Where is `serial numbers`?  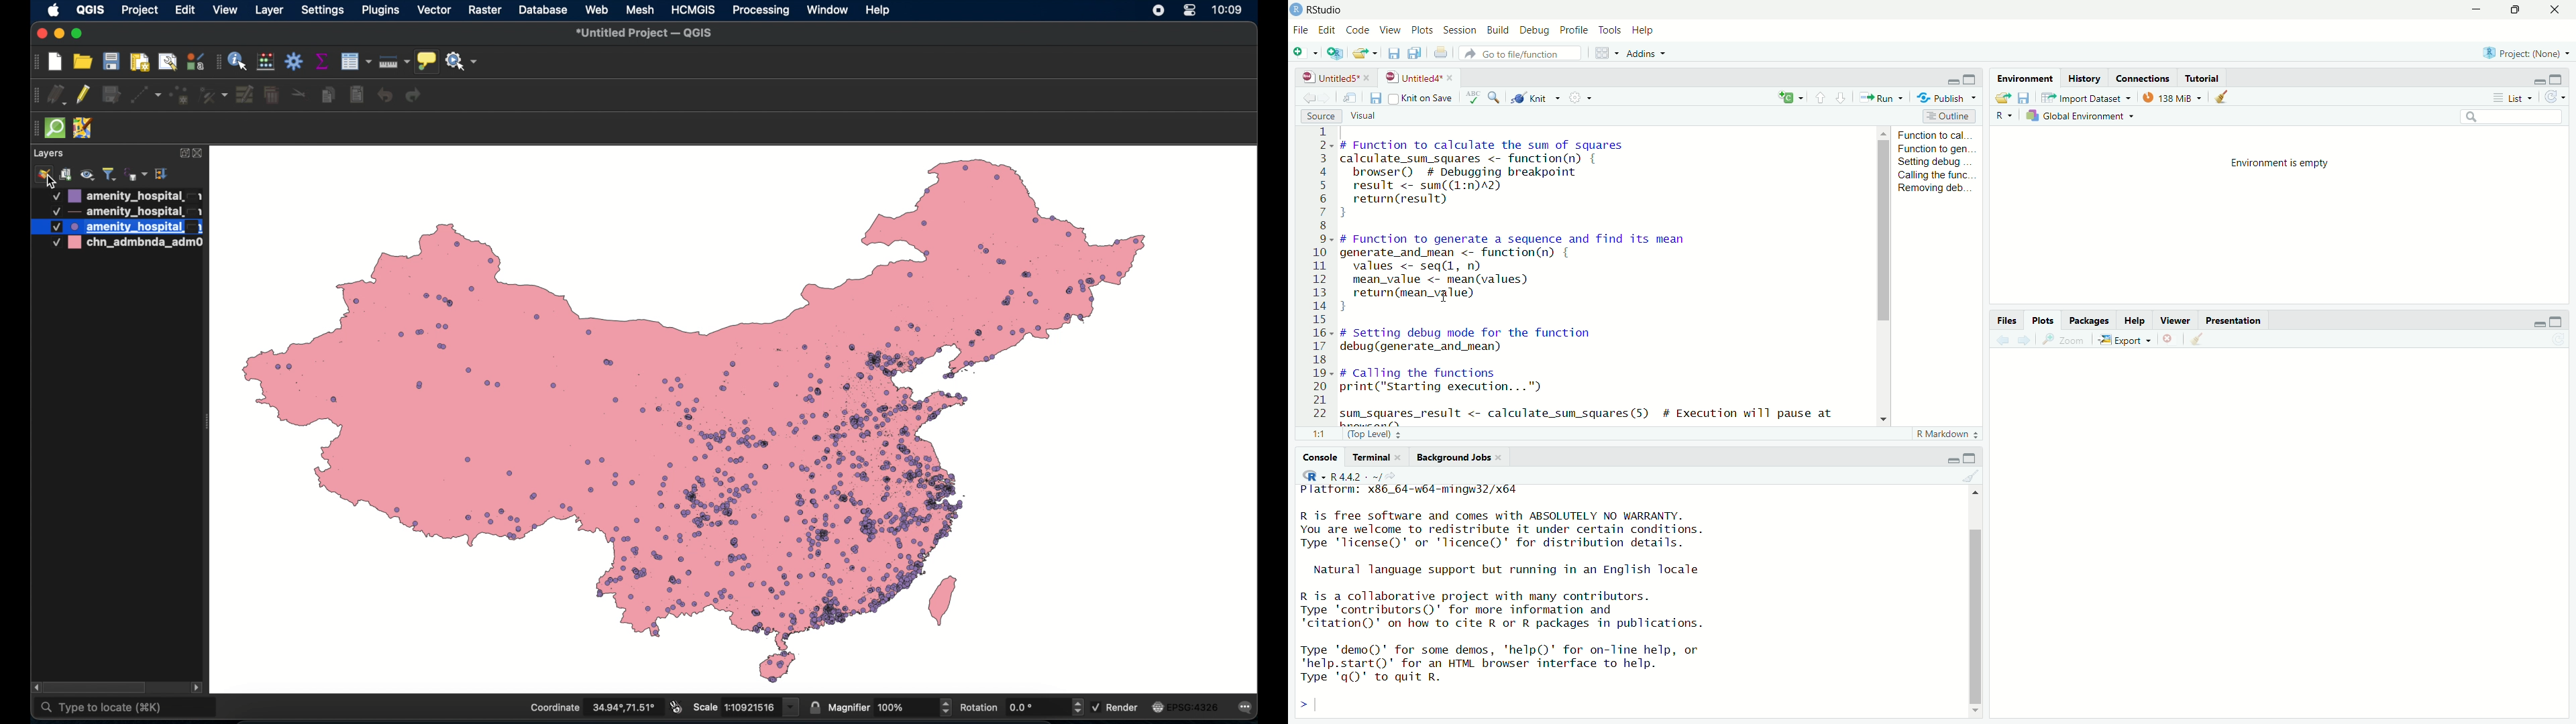
serial numbers is located at coordinates (1318, 275).